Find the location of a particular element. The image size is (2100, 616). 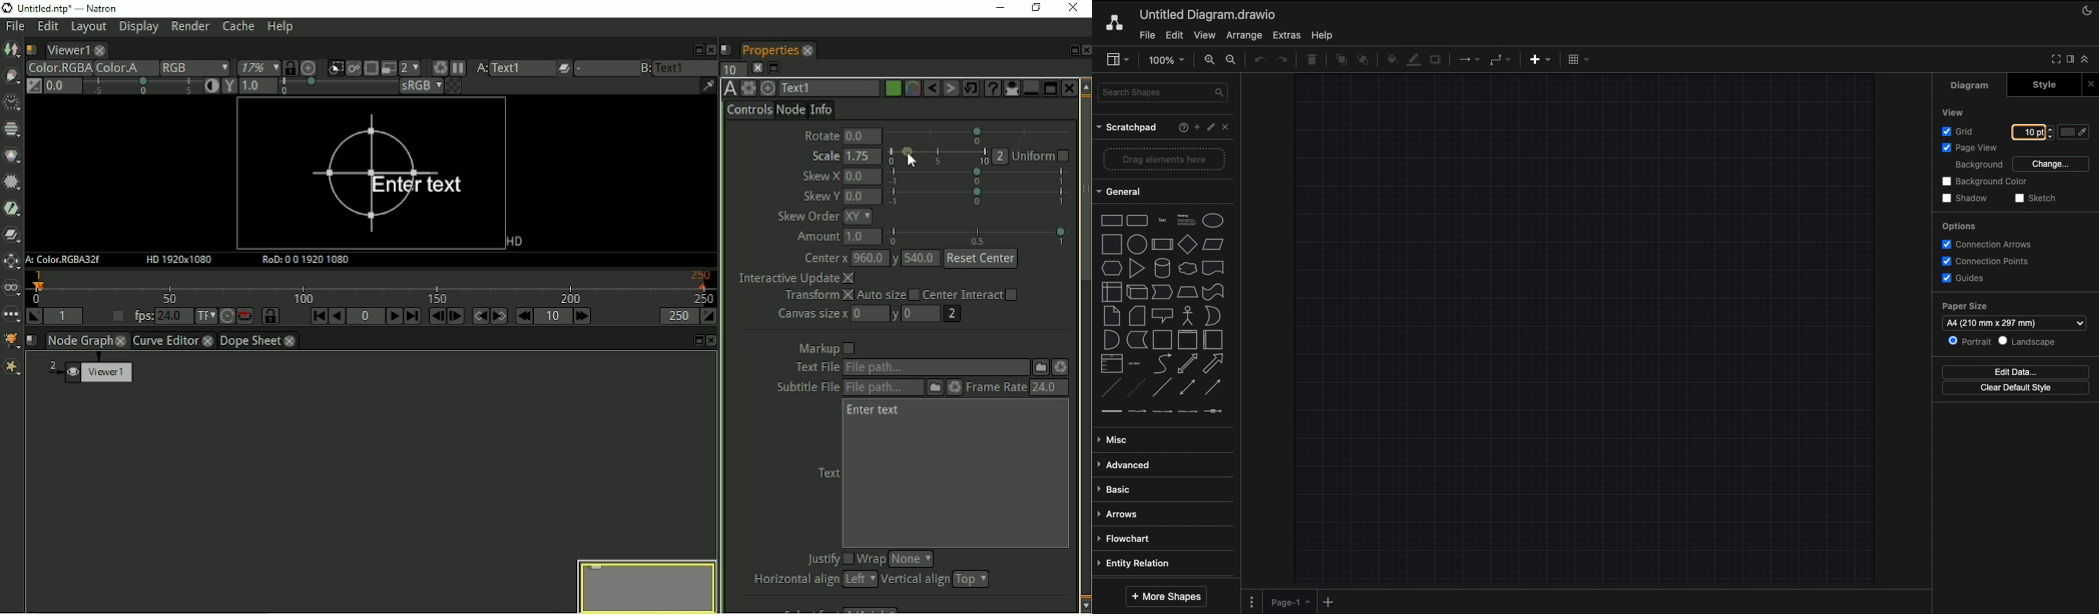

Connection points is located at coordinates (1989, 261).